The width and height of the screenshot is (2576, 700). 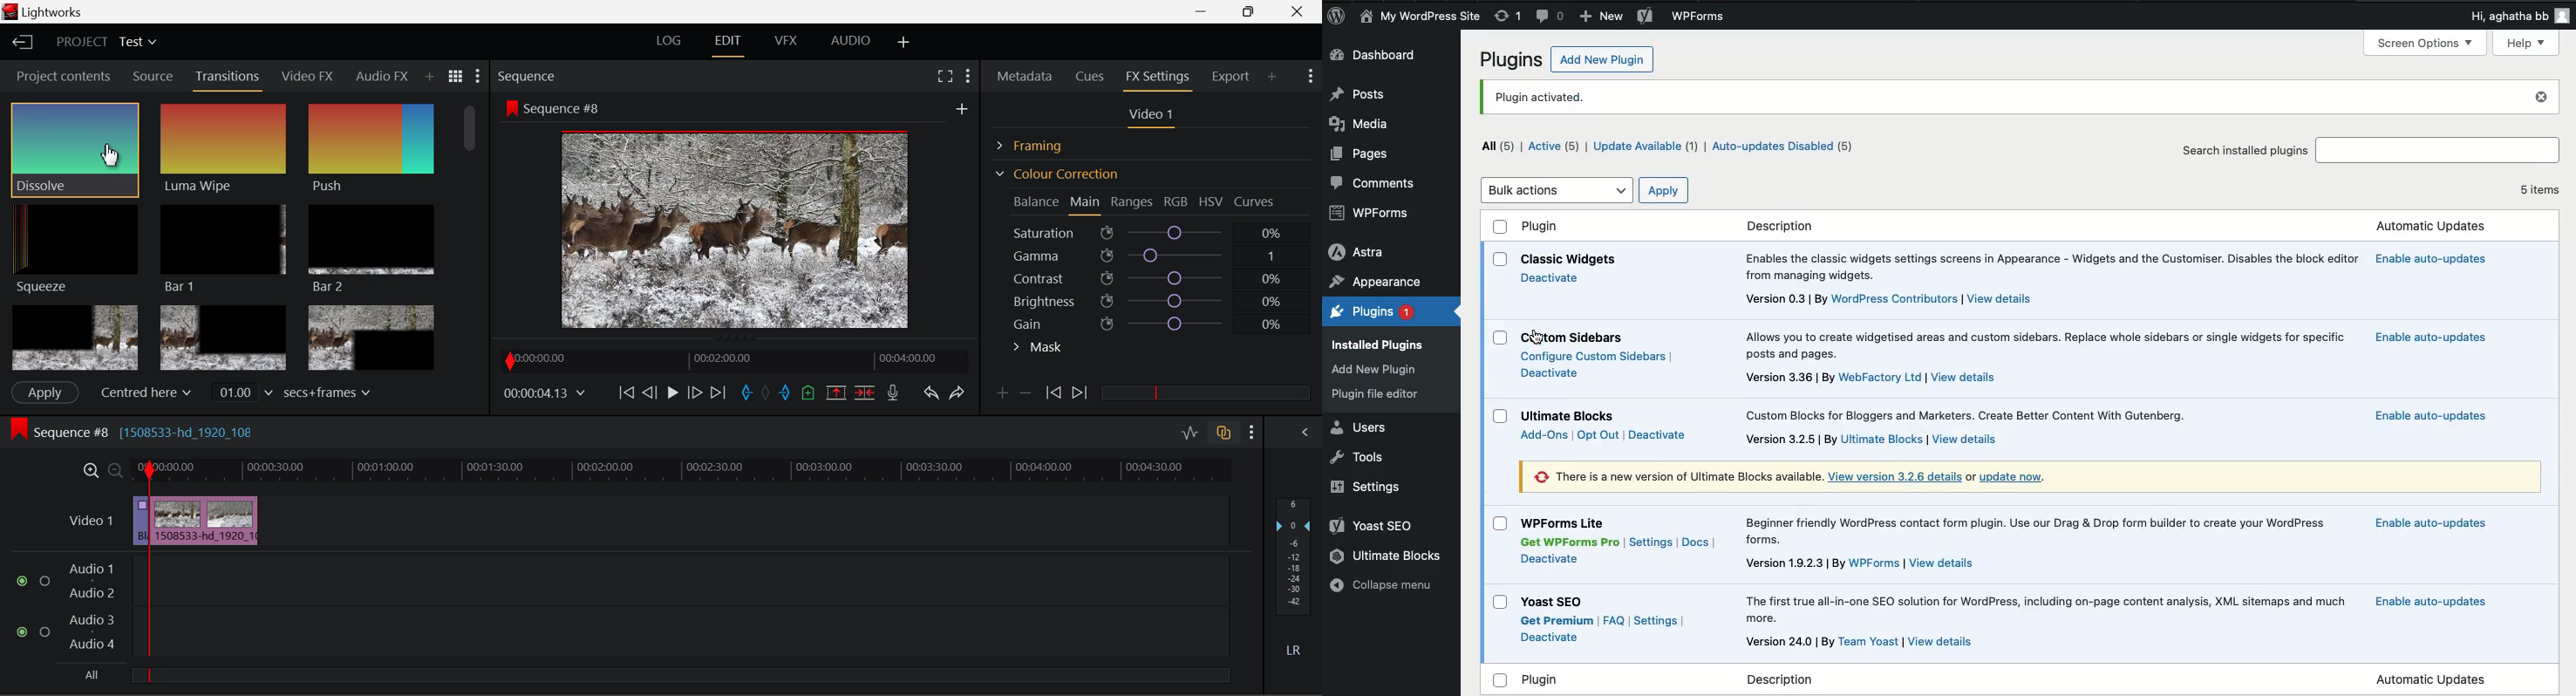 I want to click on version, so click(x=1777, y=298).